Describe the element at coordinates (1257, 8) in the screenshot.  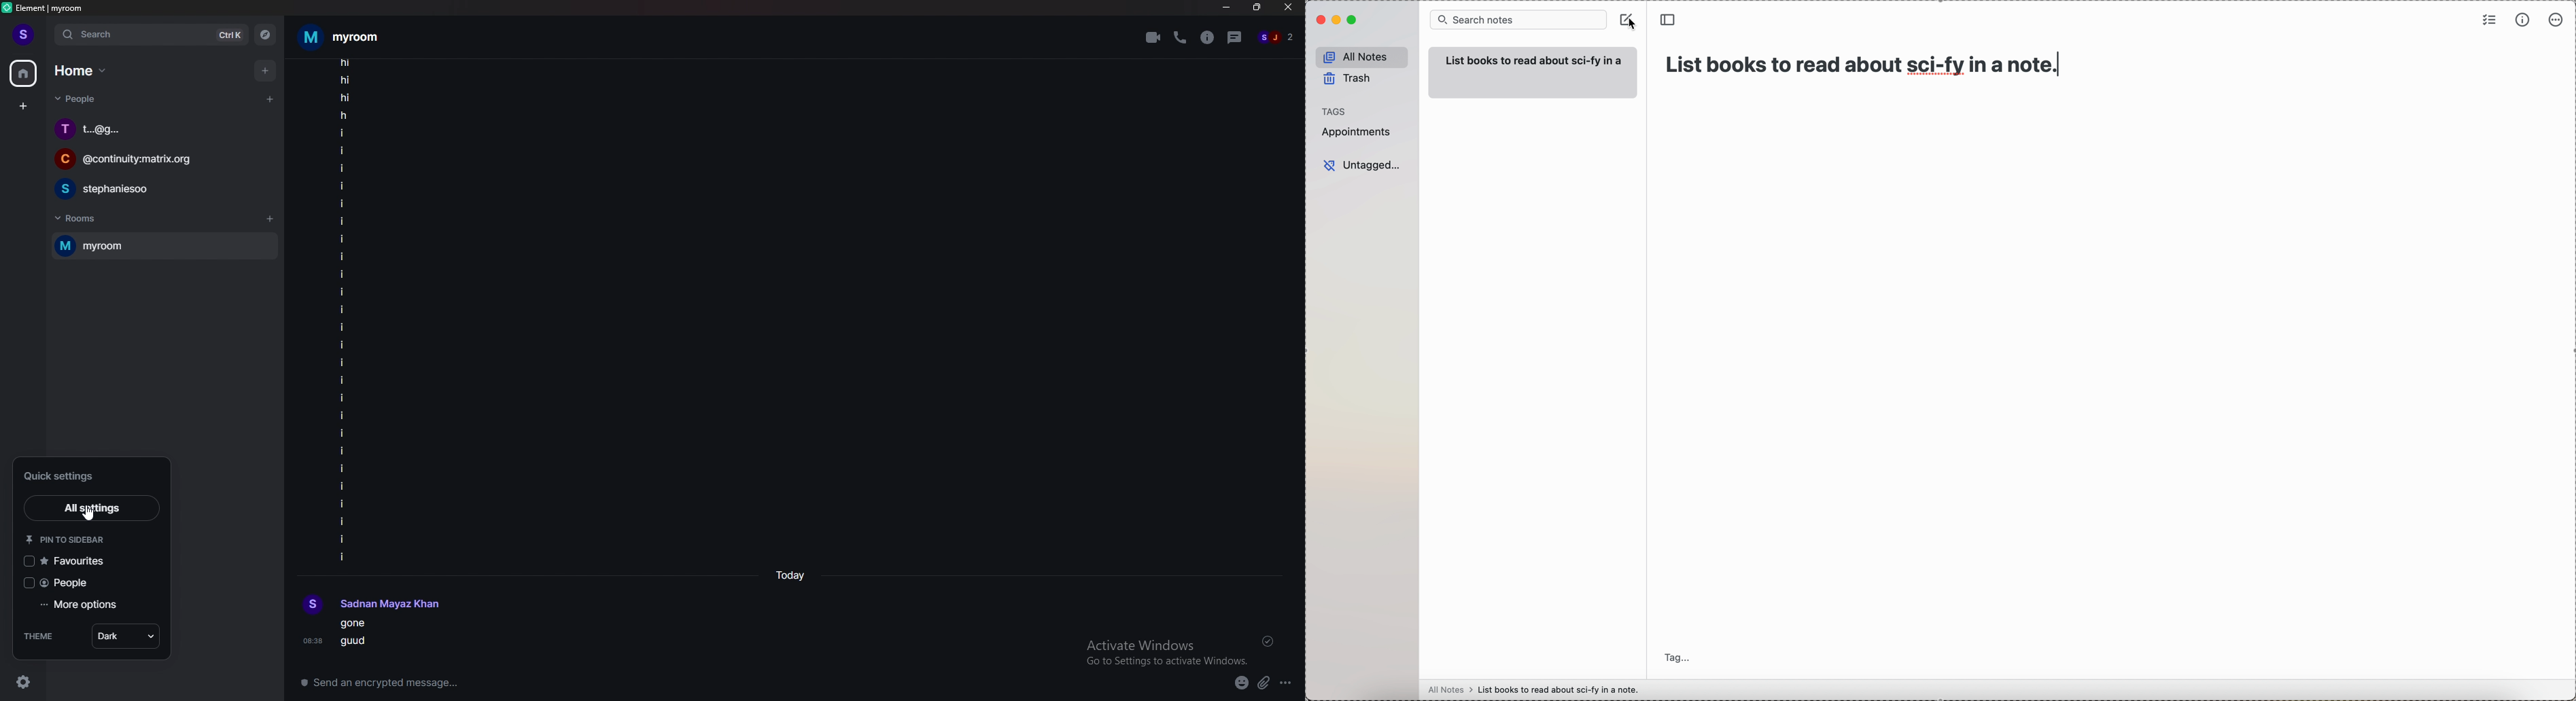
I see `resize` at that location.